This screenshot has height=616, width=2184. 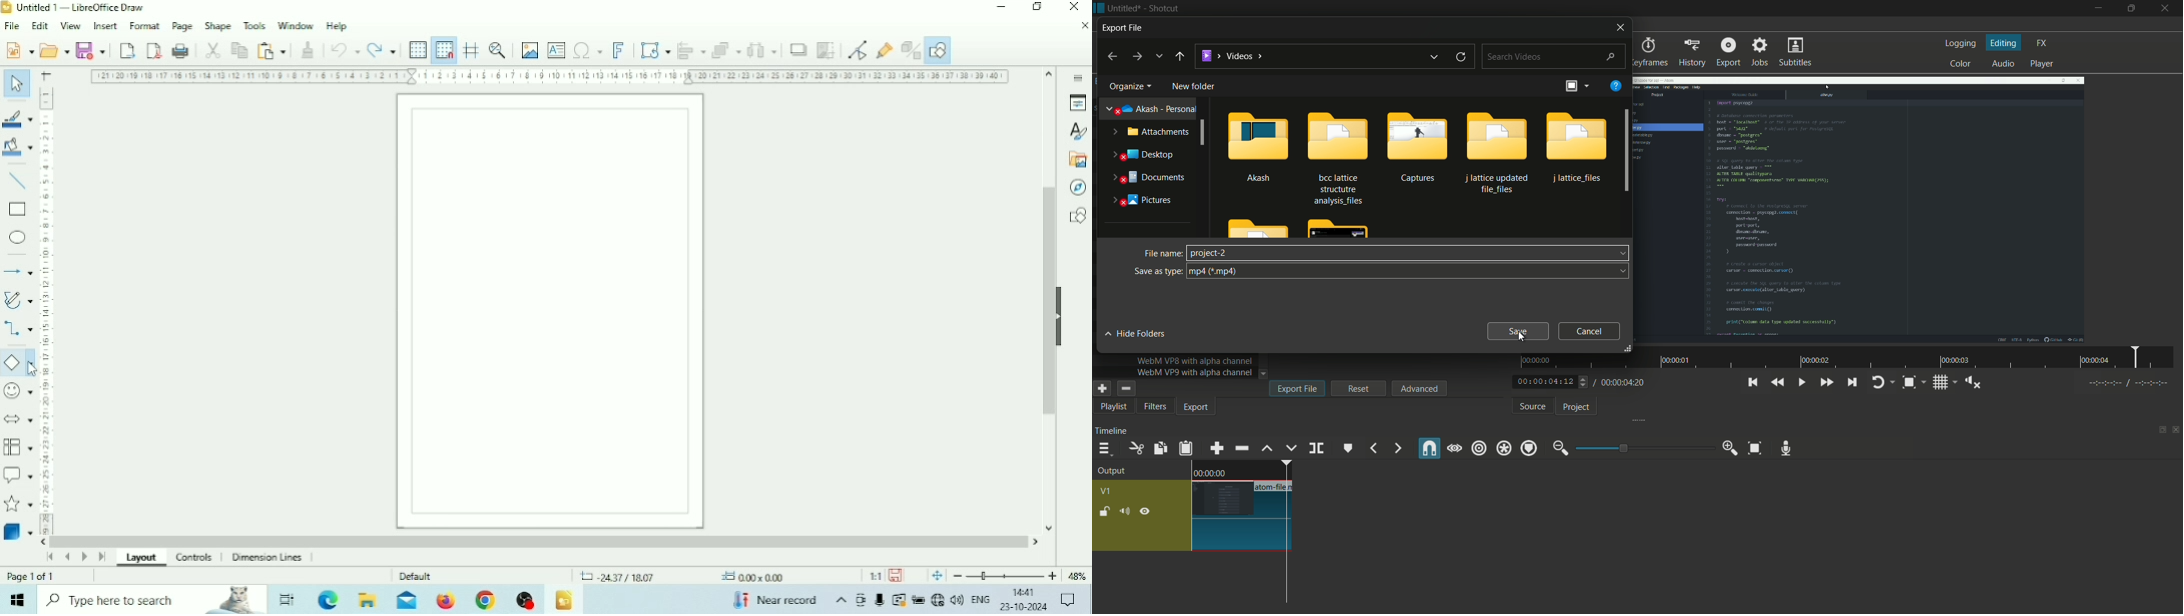 I want to click on create or edit marker, so click(x=1347, y=449).